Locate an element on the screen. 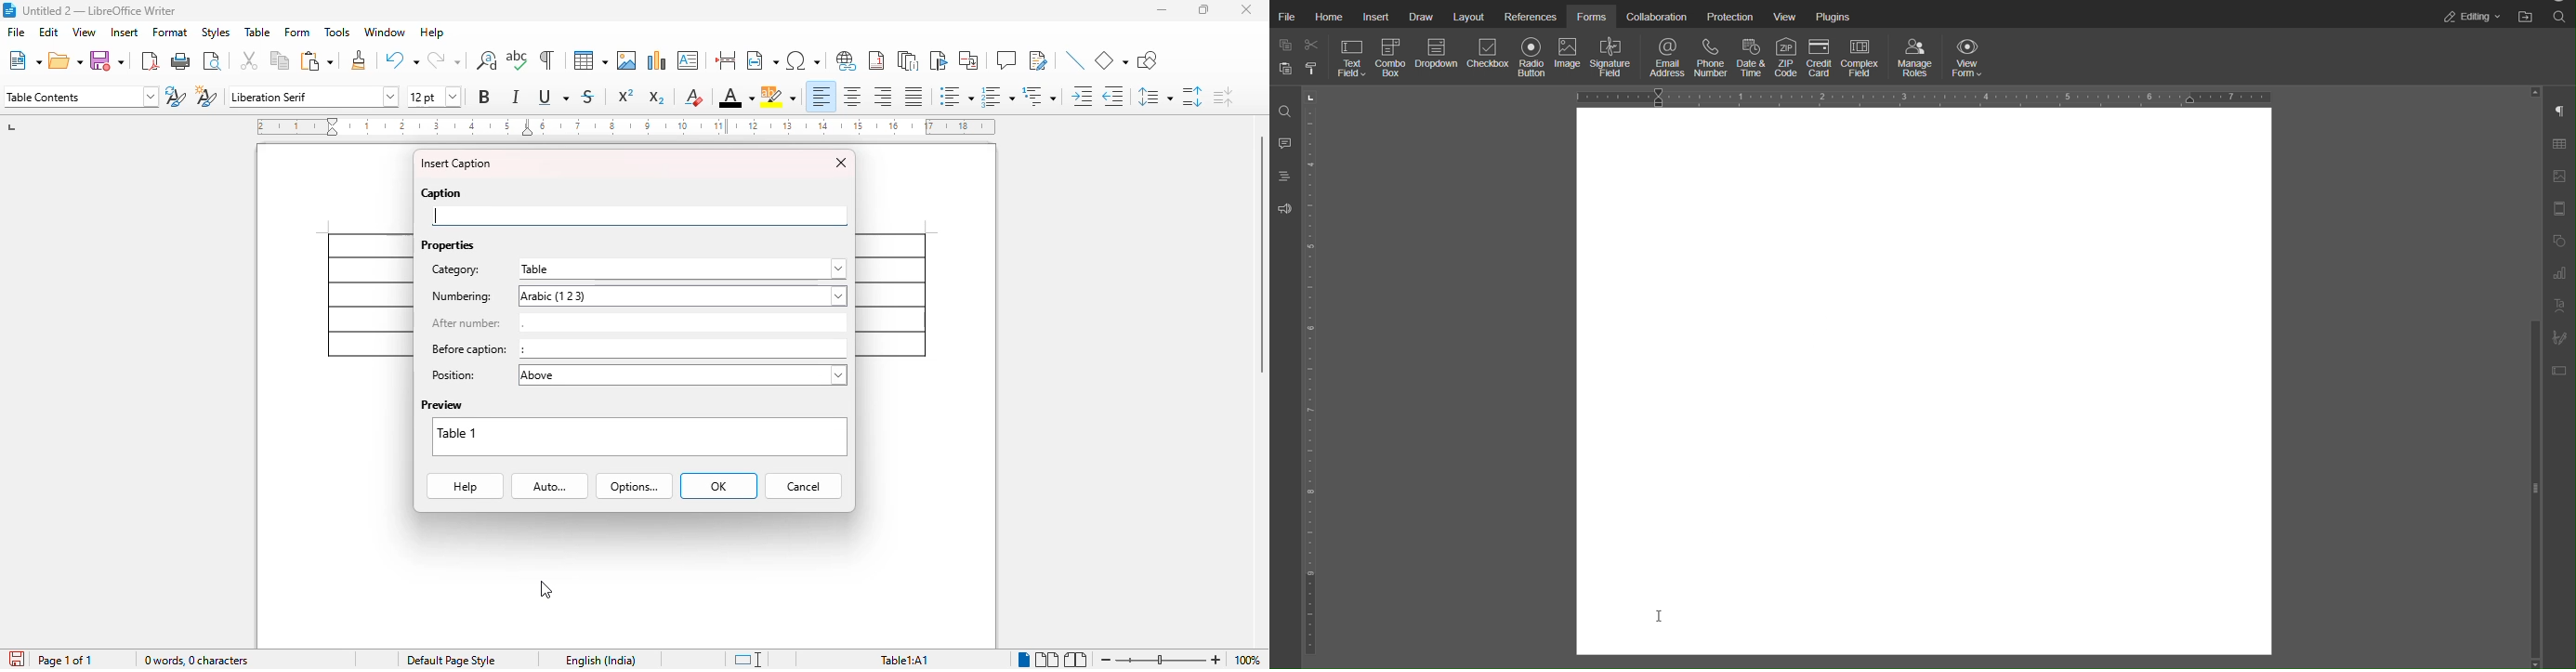 The image size is (2576, 672). show track changes functions is located at coordinates (1039, 59).